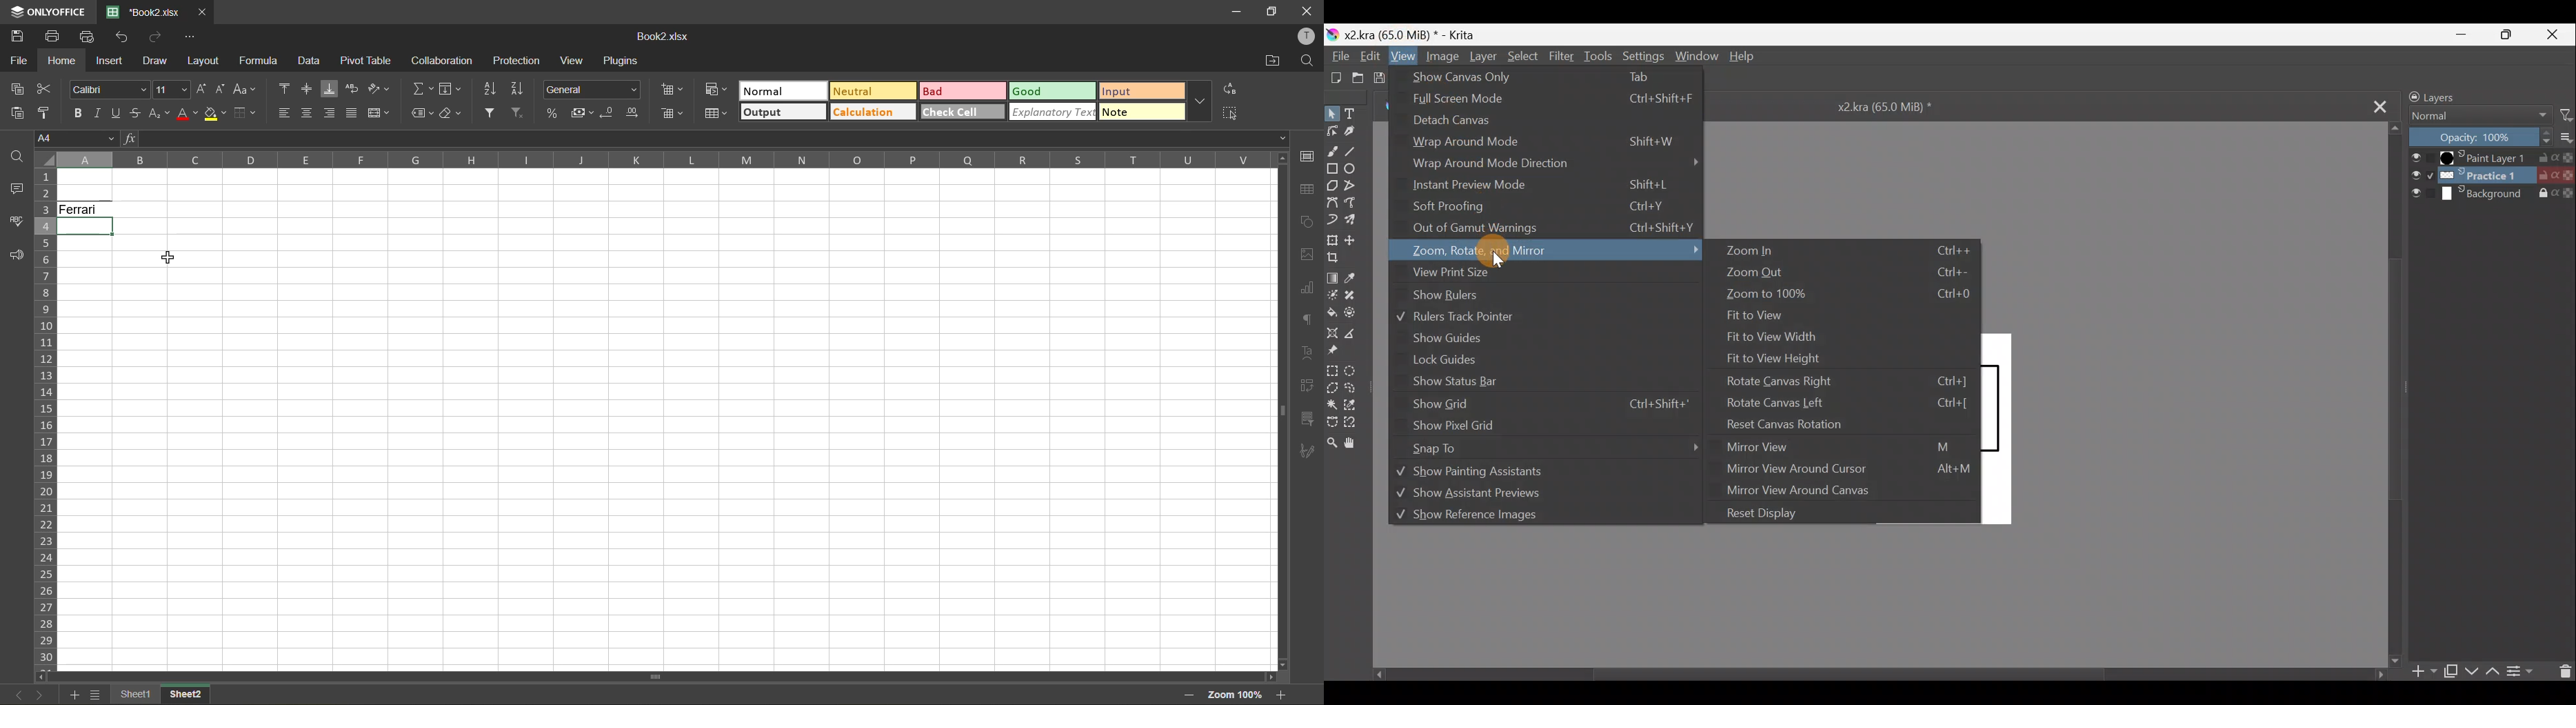 The width and height of the screenshot is (2576, 728). What do you see at coordinates (1340, 55) in the screenshot?
I see `File` at bounding box center [1340, 55].